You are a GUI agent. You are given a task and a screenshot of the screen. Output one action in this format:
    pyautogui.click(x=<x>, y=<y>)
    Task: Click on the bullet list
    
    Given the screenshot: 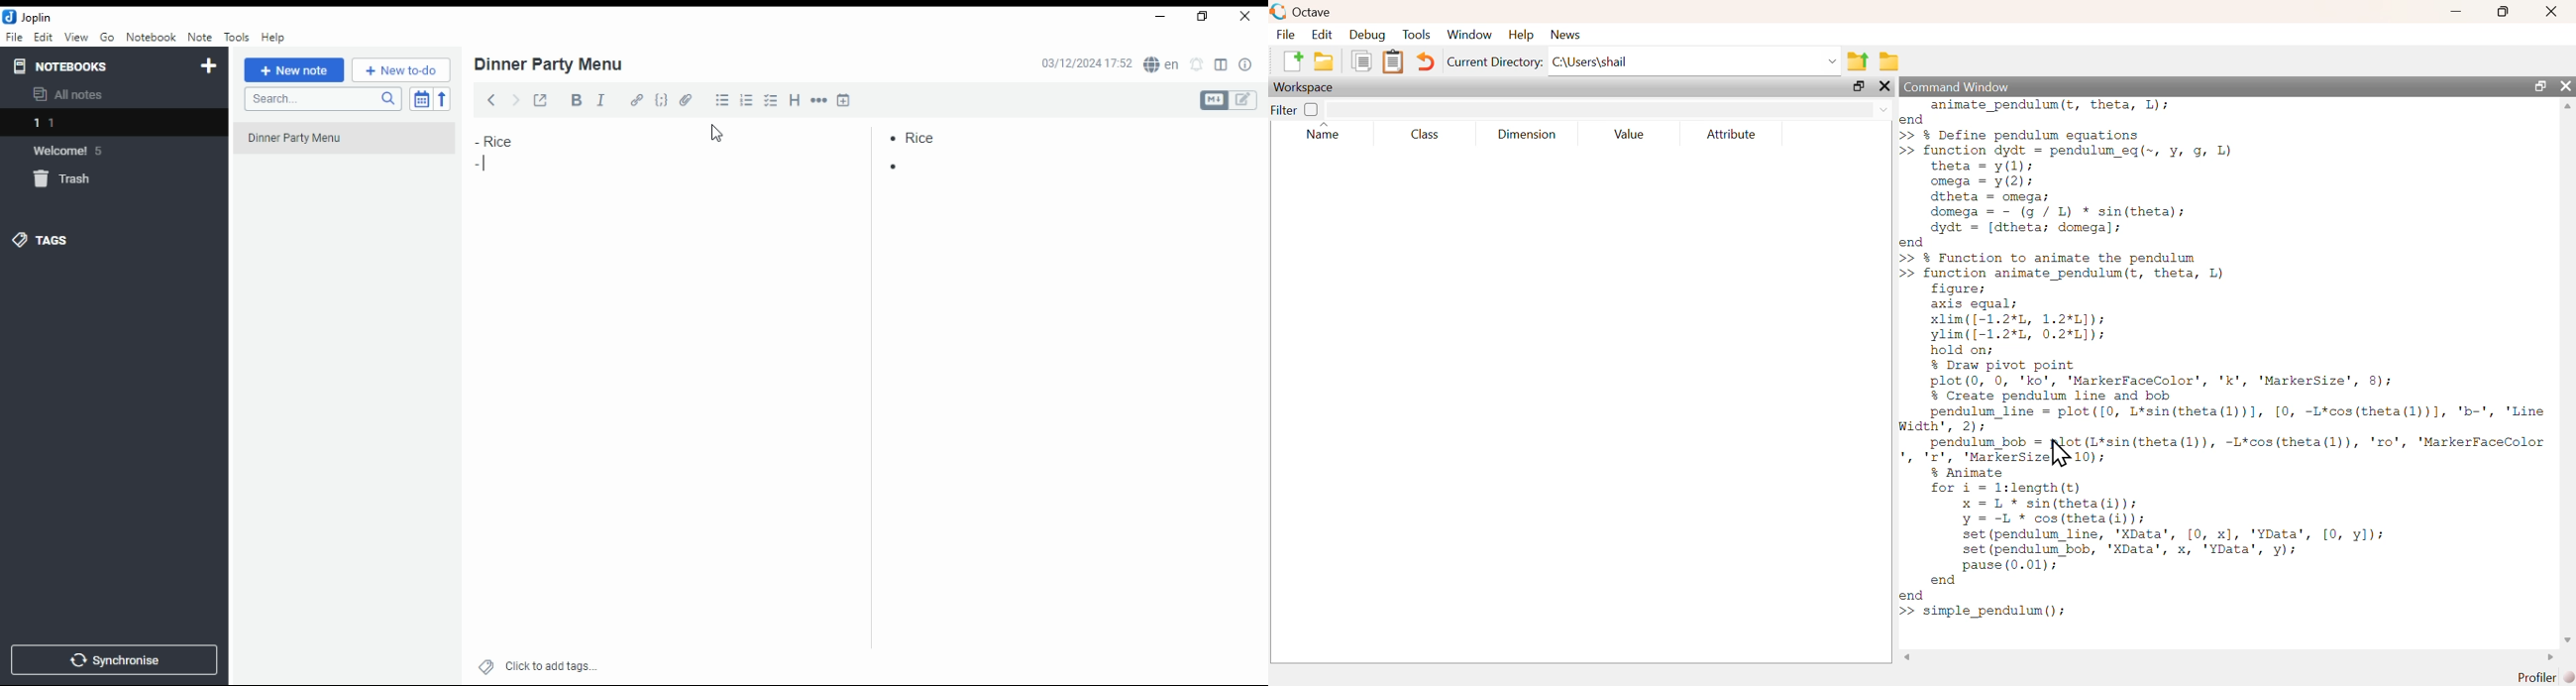 What is the action you would take?
    pyautogui.click(x=724, y=100)
    